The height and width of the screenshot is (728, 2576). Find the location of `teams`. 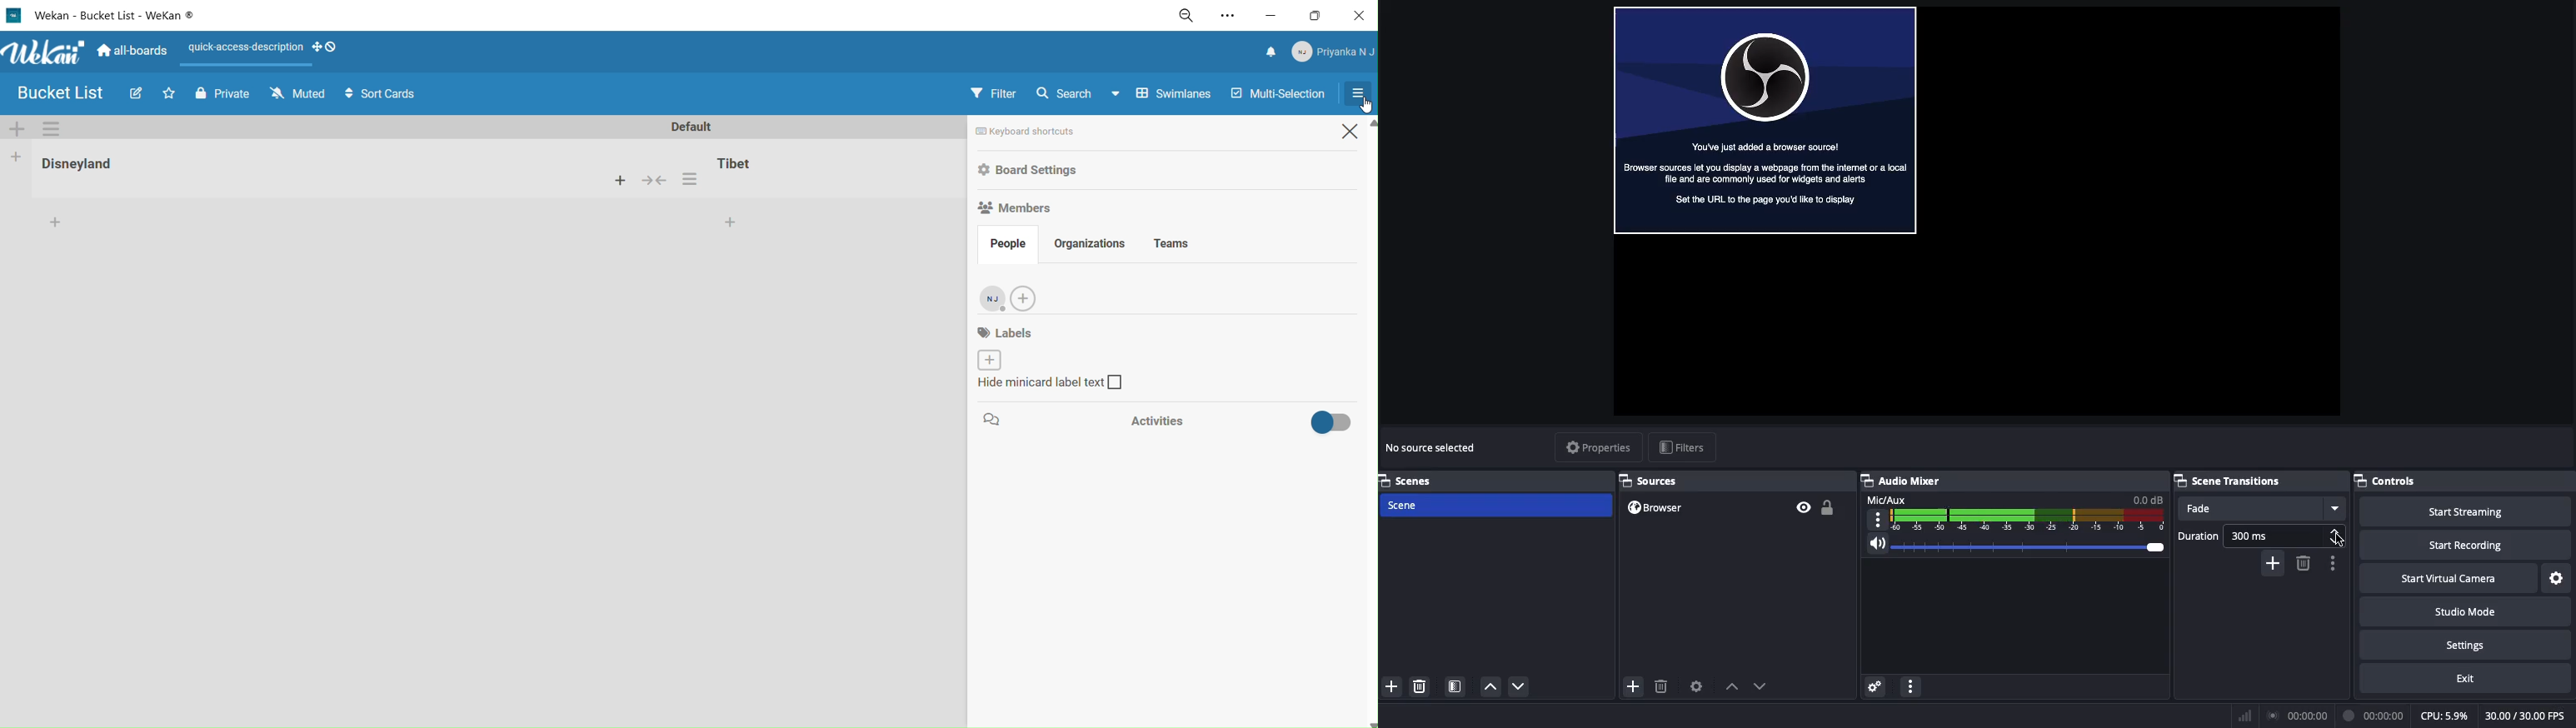

teams is located at coordinates (1186, 246).